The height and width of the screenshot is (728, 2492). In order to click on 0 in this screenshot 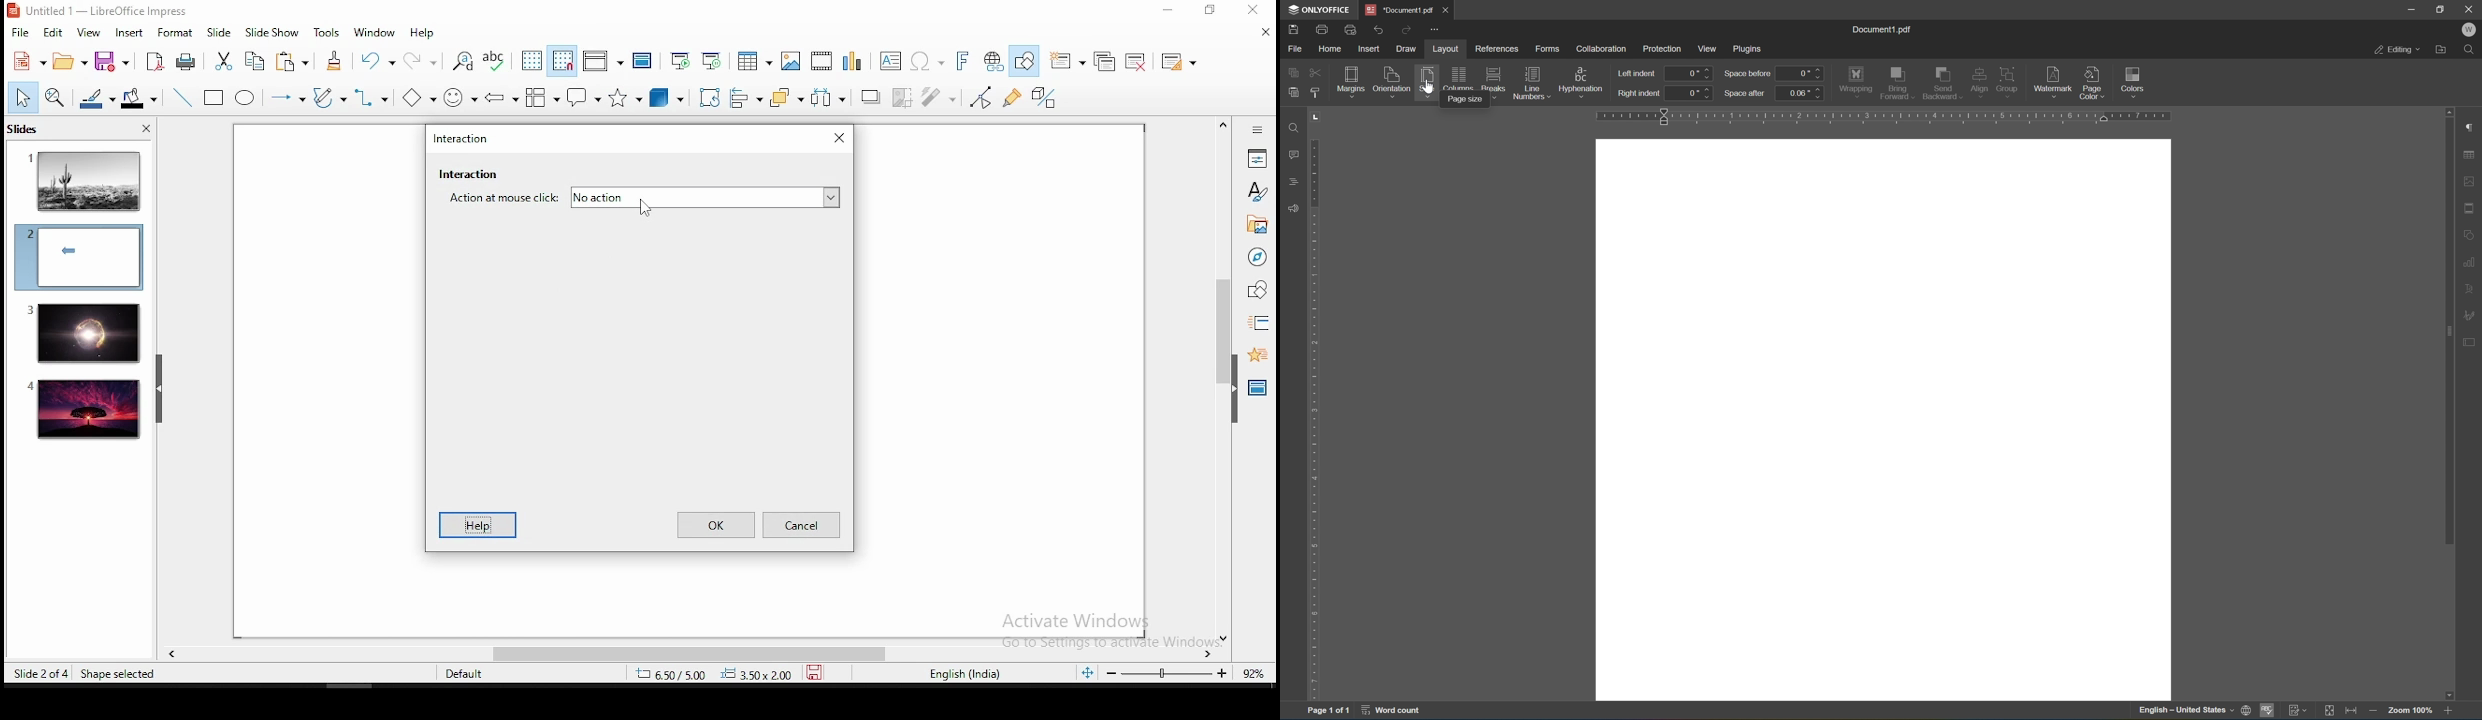, I will do `click(1691, 93)`.